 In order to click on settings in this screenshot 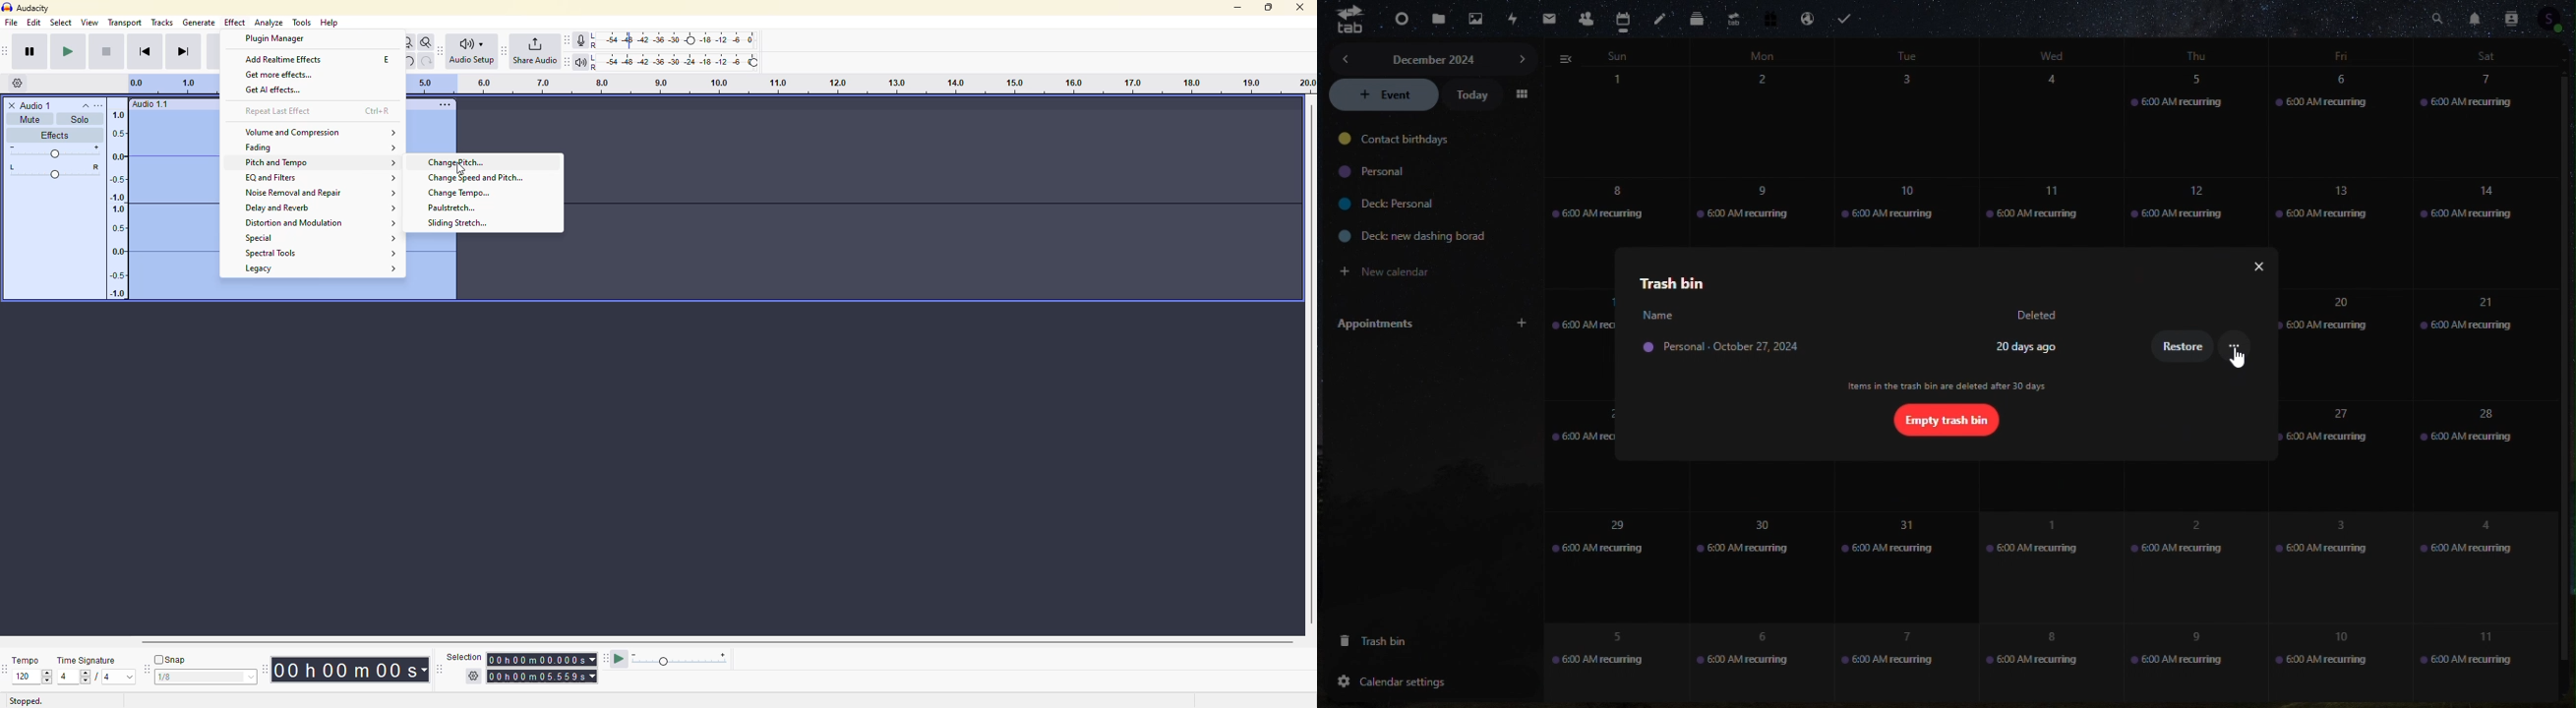, I will do `click(475, 676)`.